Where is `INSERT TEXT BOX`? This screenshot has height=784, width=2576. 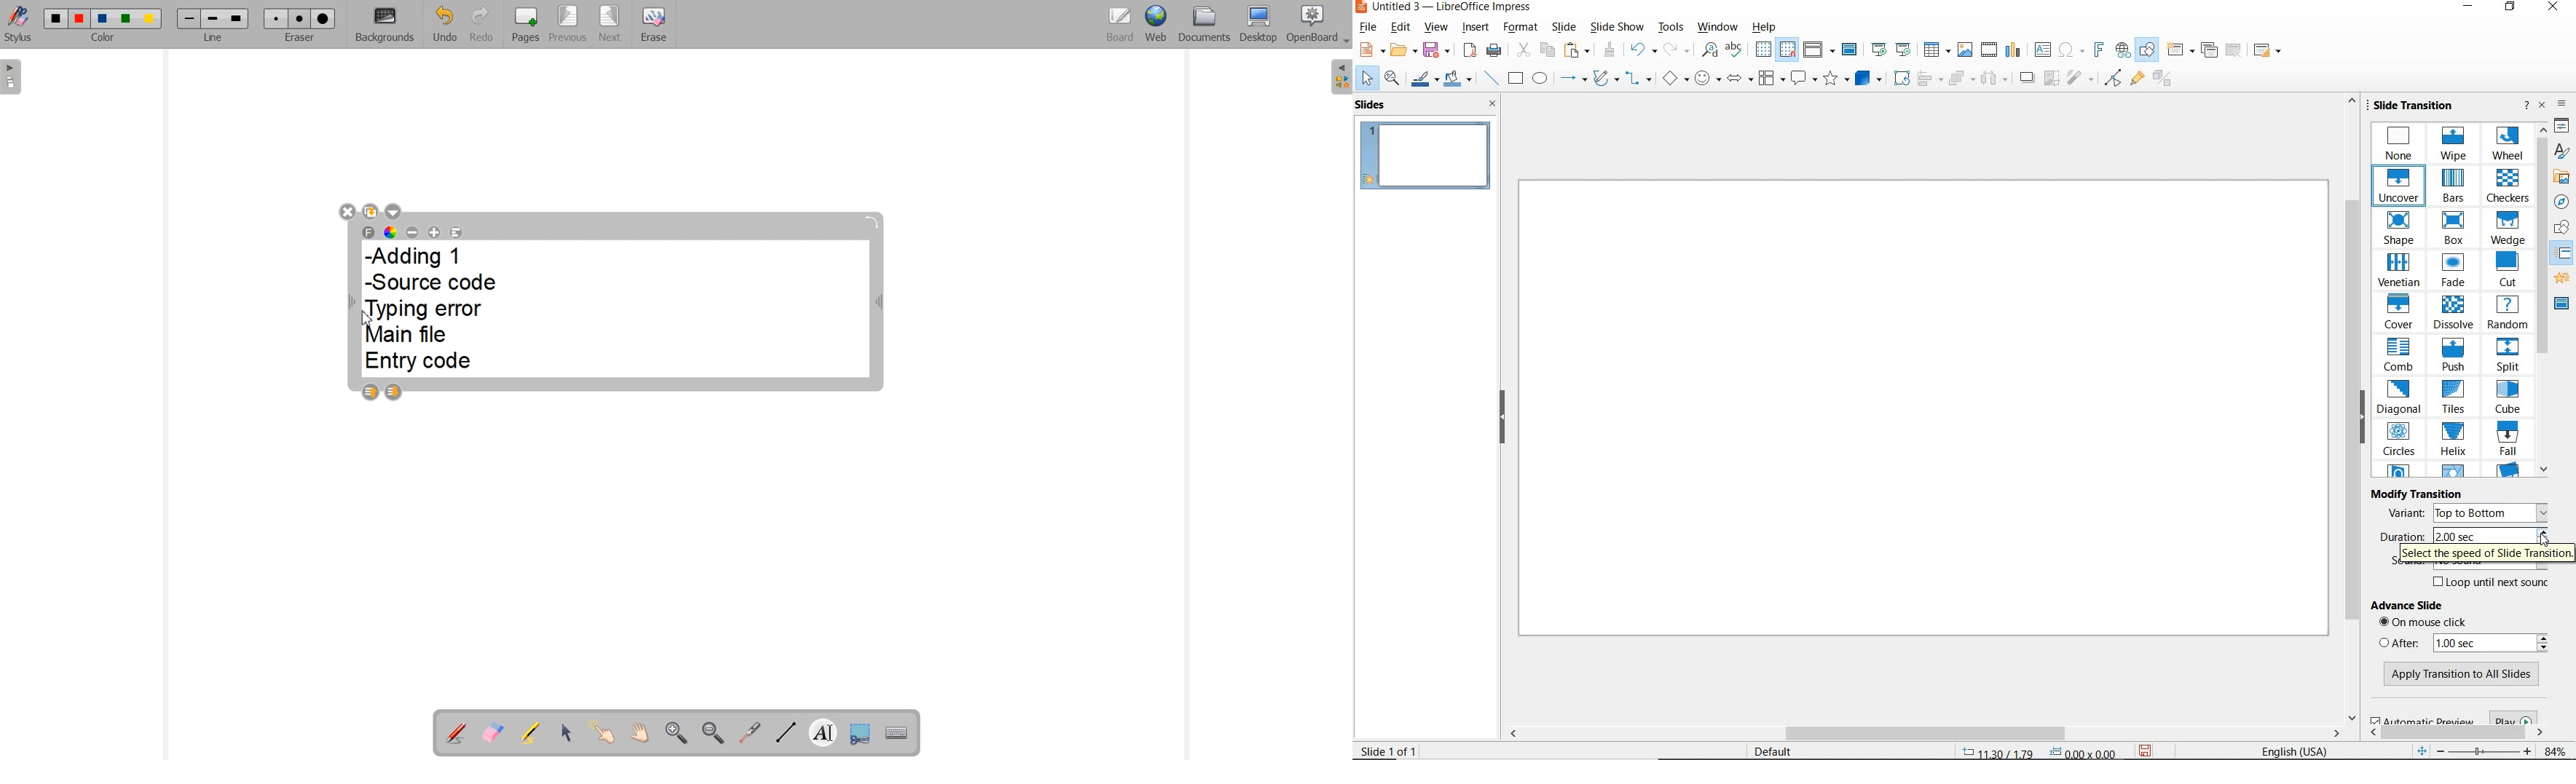 INSERT TEXT BOX is located at coordinates (2042, 50).